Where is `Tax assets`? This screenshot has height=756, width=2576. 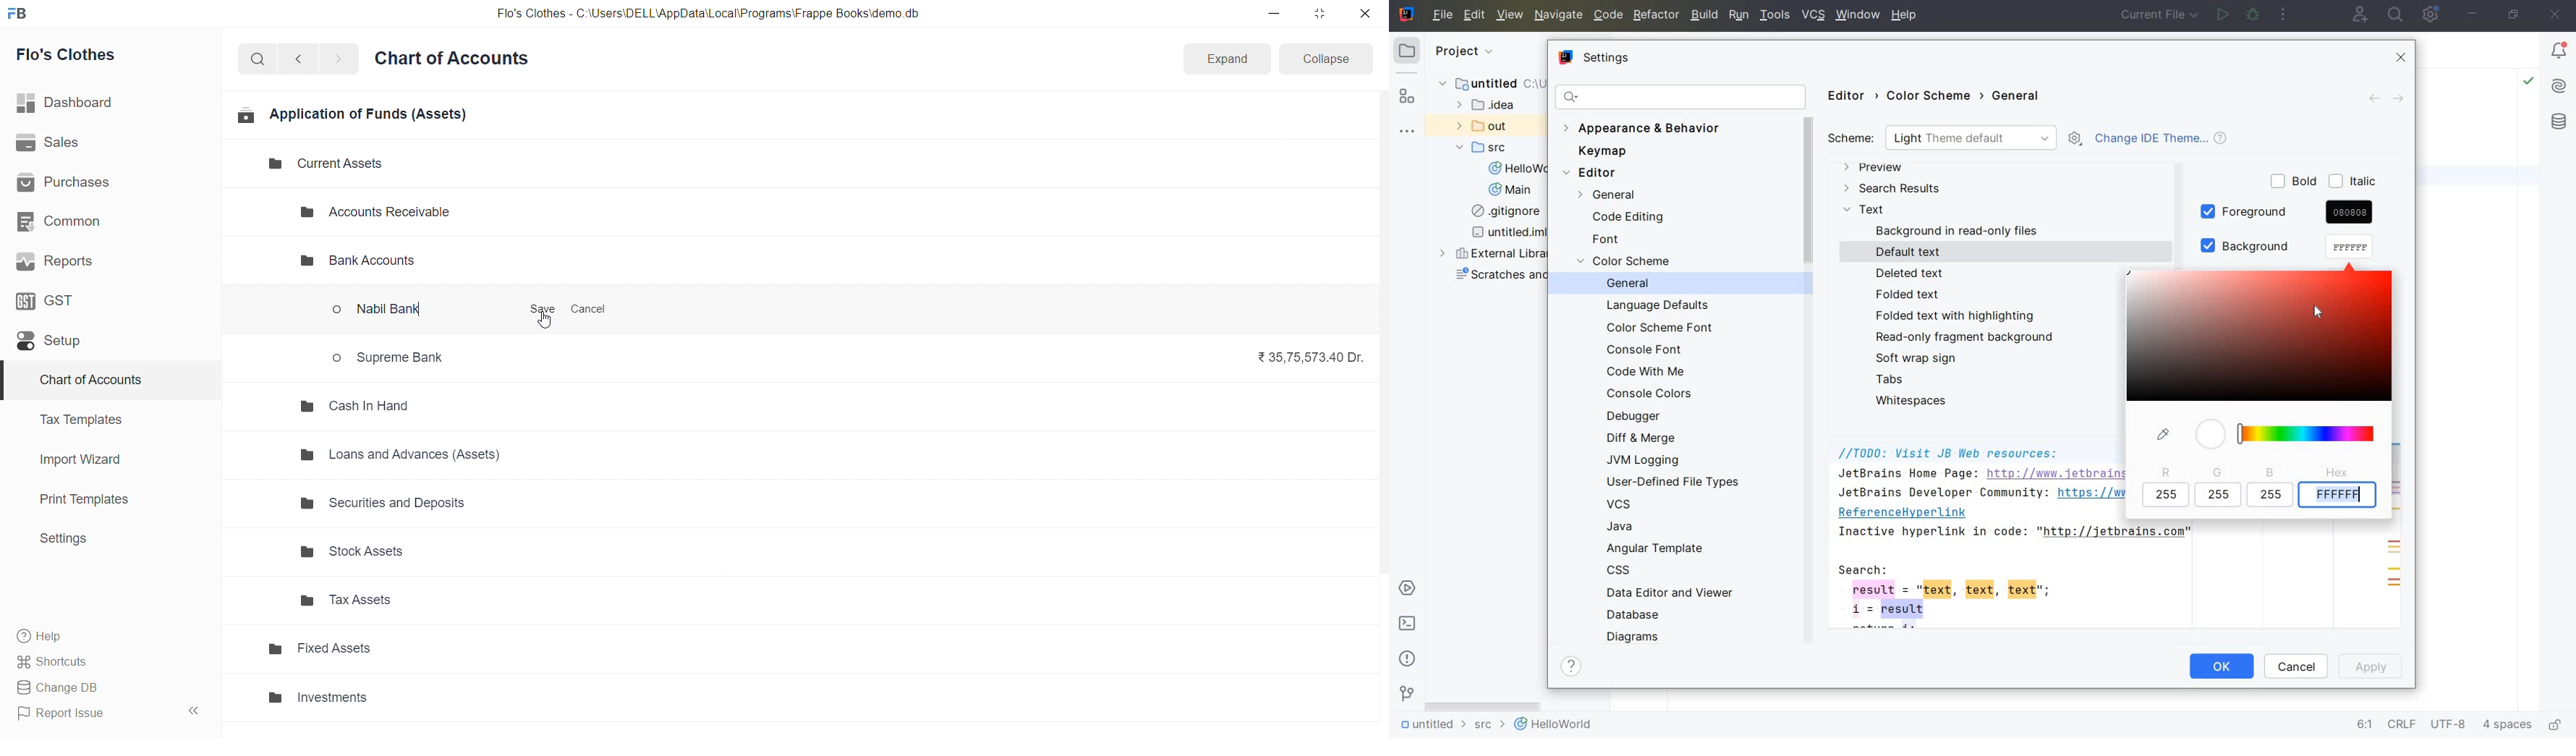 Tax assets is located at coordinates (414, 605).